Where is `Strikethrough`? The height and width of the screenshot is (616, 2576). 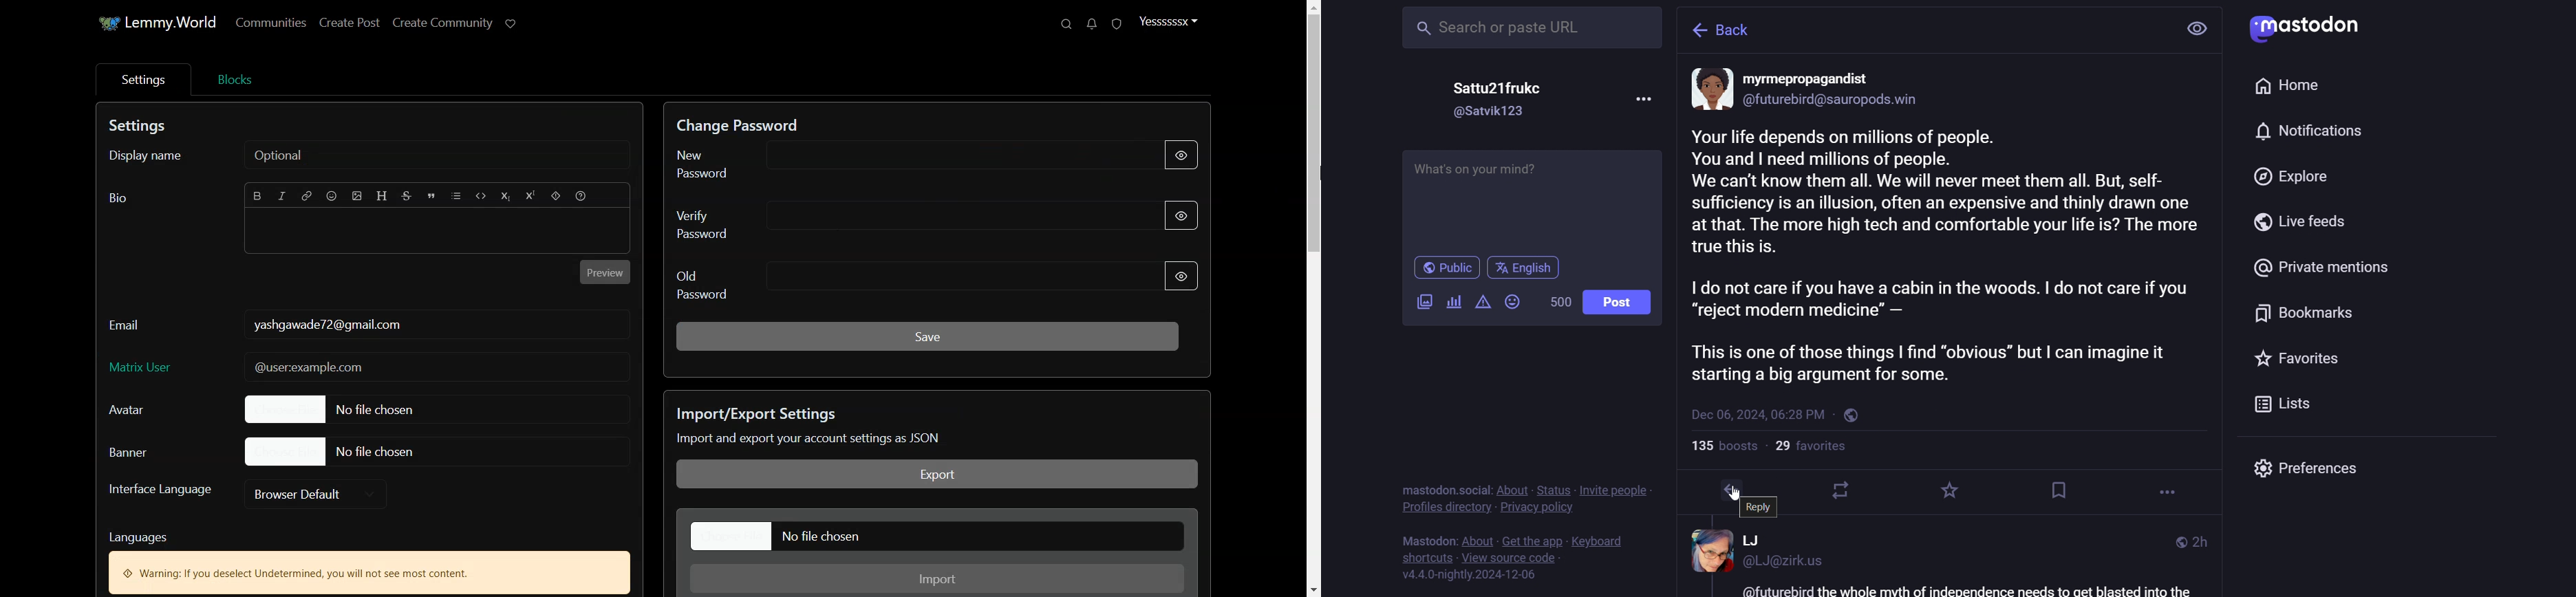
Strikethrough is located at coordinates (407, 196).